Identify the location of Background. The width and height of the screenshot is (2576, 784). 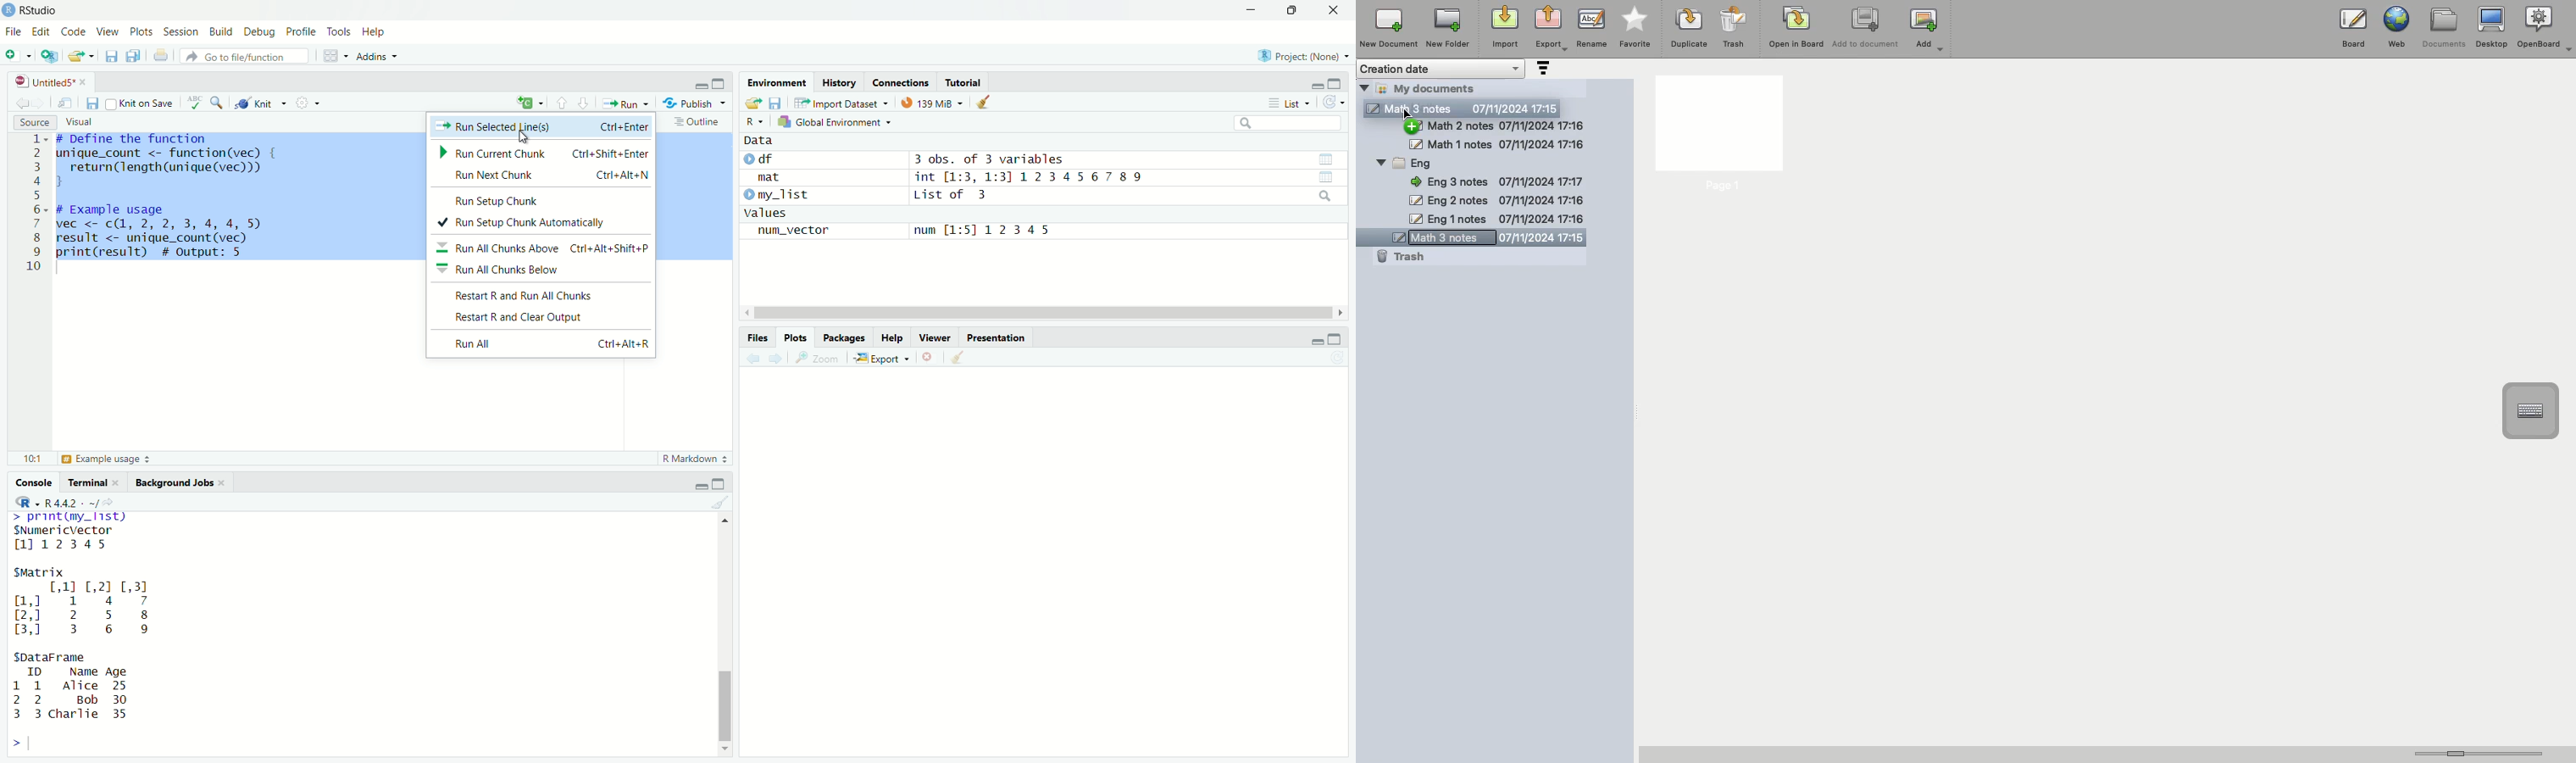
(176, 483).